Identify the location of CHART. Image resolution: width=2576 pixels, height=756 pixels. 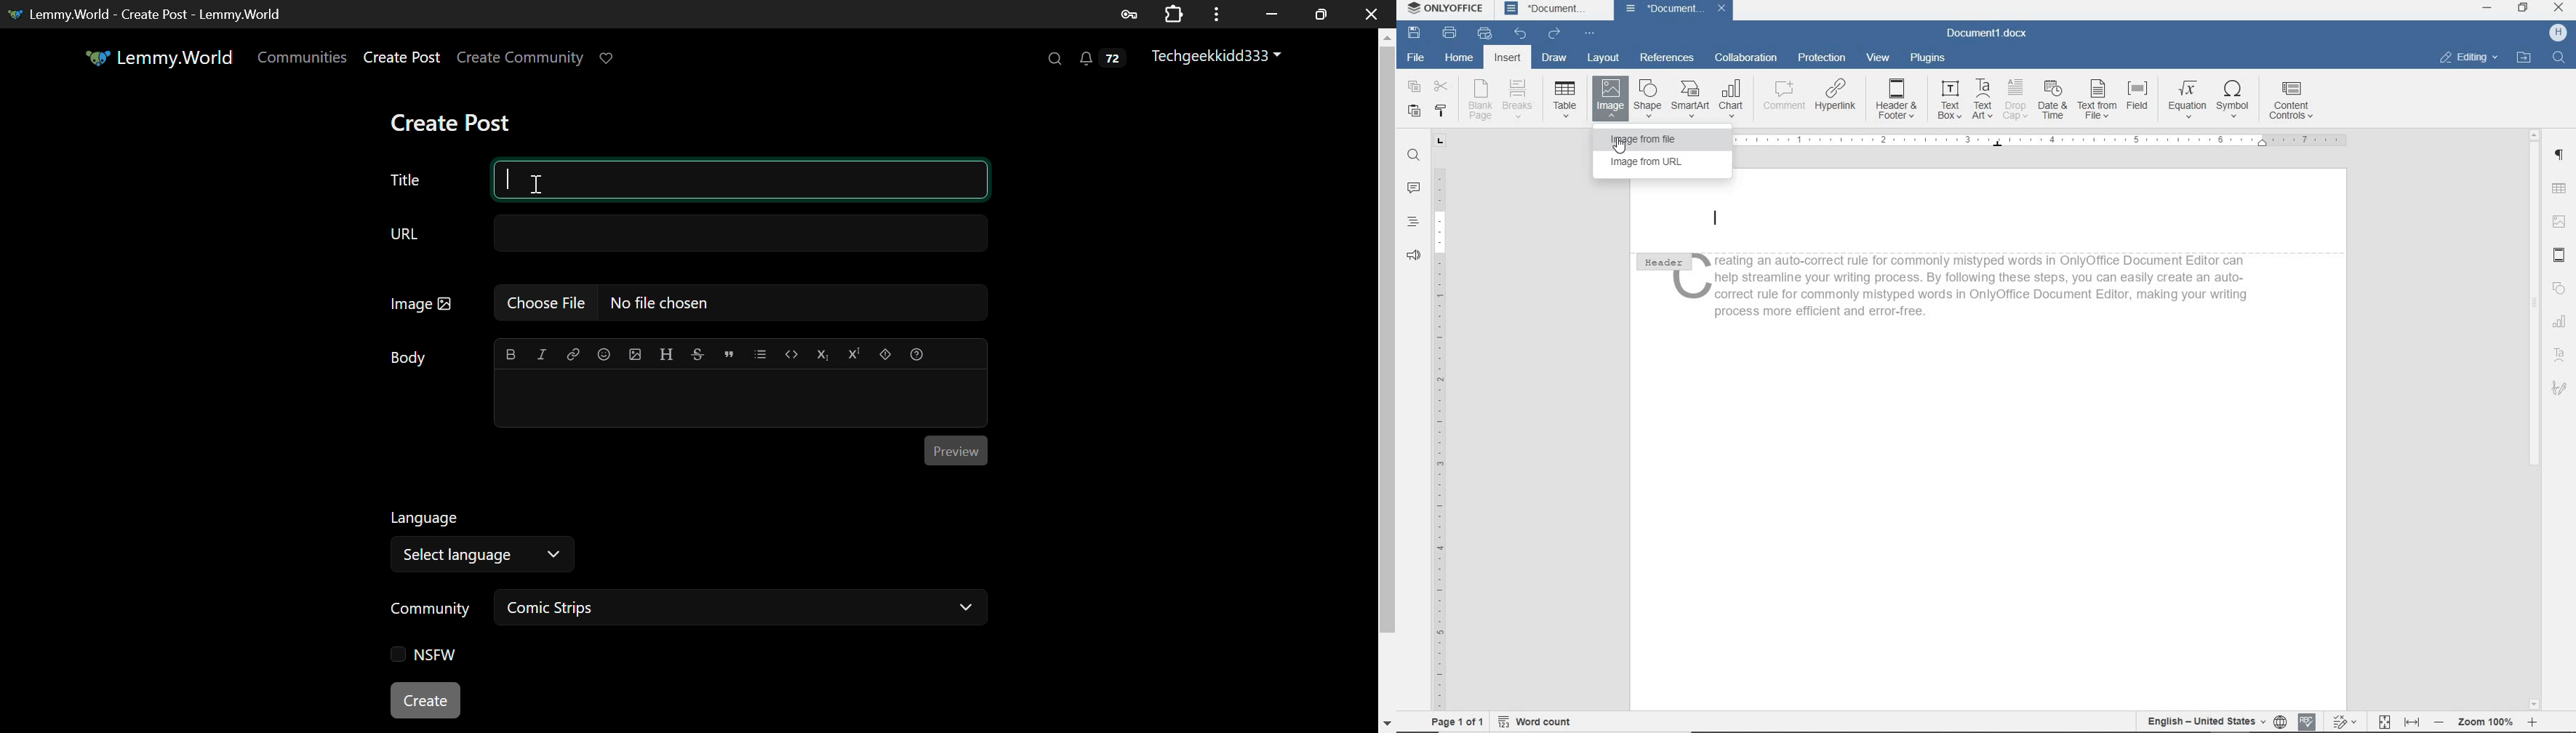
(1733, 101).